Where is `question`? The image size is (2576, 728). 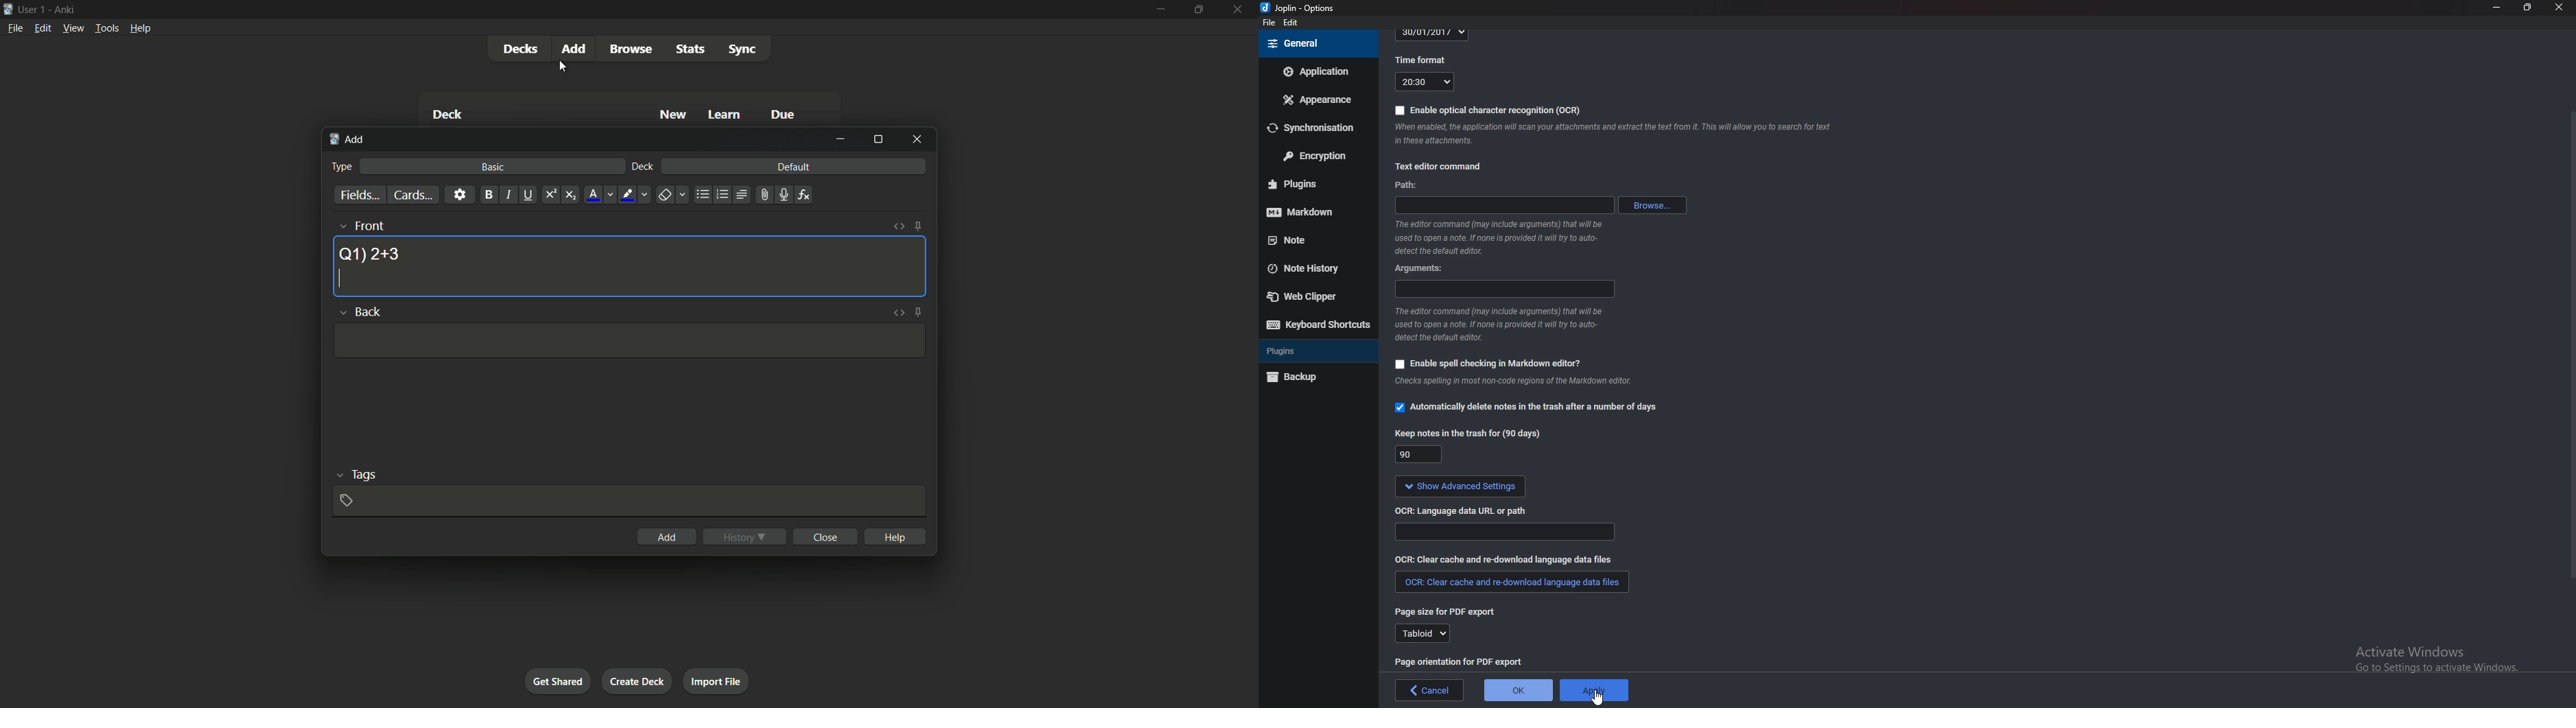 question is located at coordinates (369, 253).